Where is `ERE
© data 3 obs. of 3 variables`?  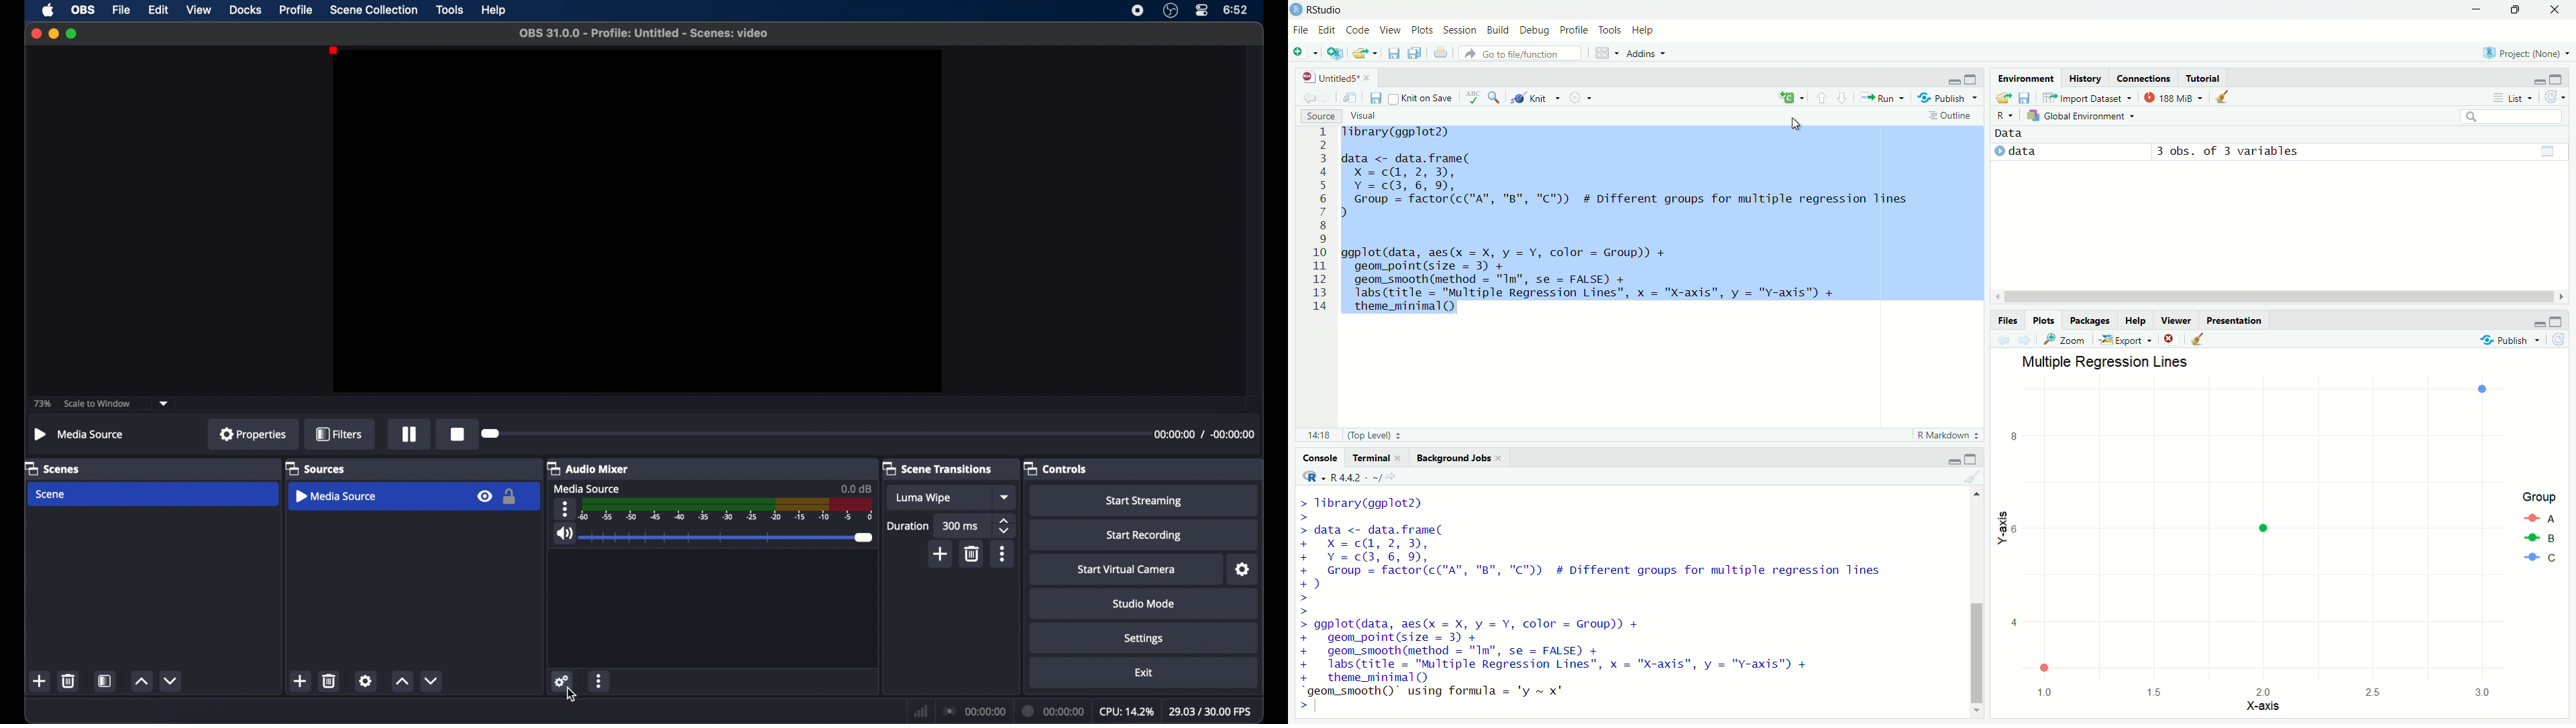
ERE
© data 3 obs. of 3 variables is located at coordinates (2159, 146).